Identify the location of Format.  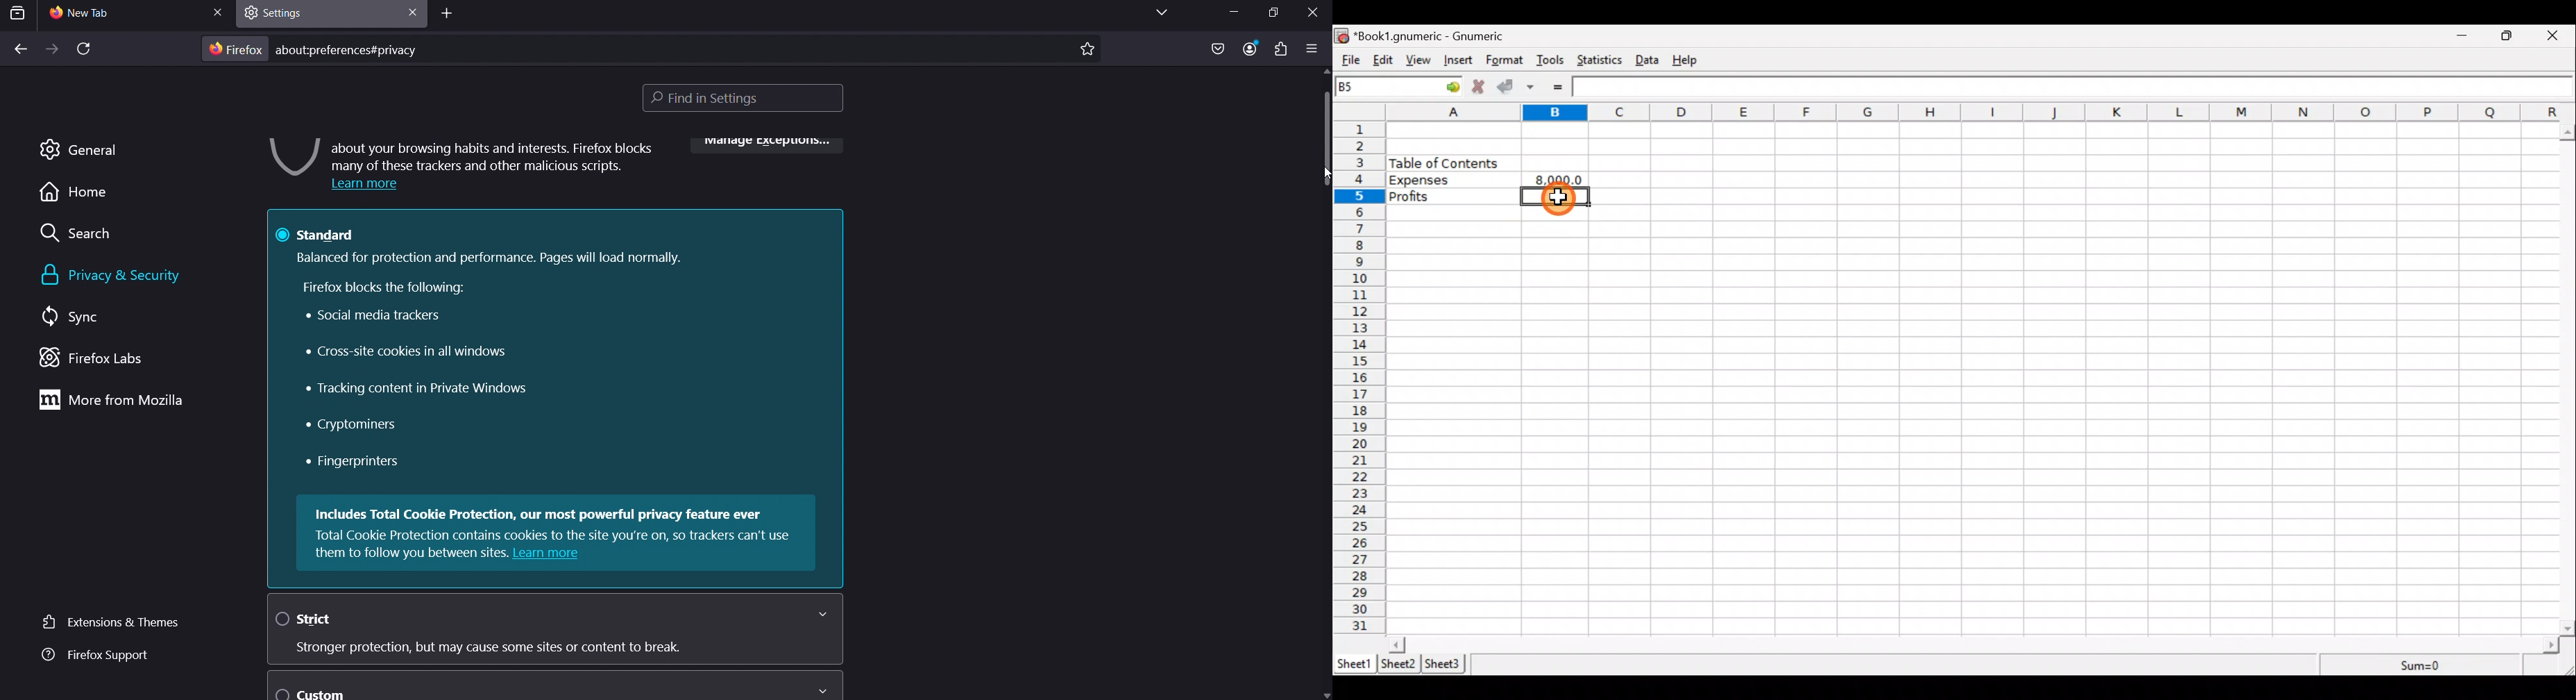
(1505, 61).